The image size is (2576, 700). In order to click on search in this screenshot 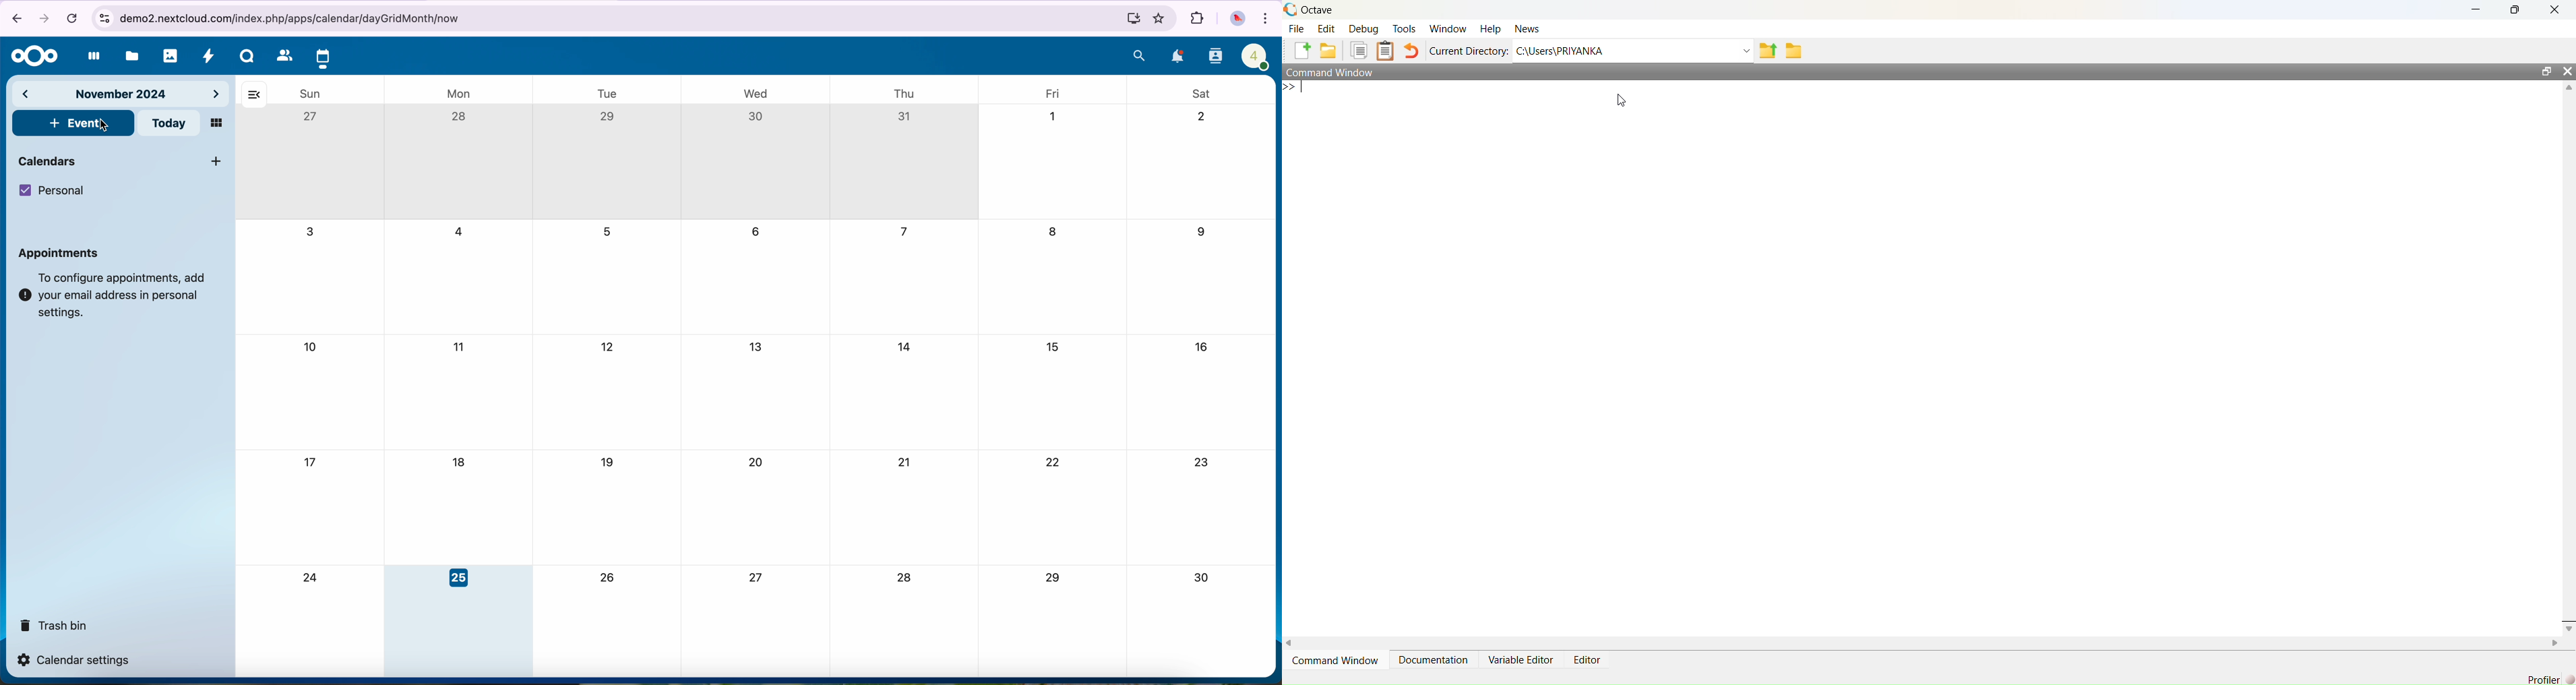, I will do `click(1141, 55)`.